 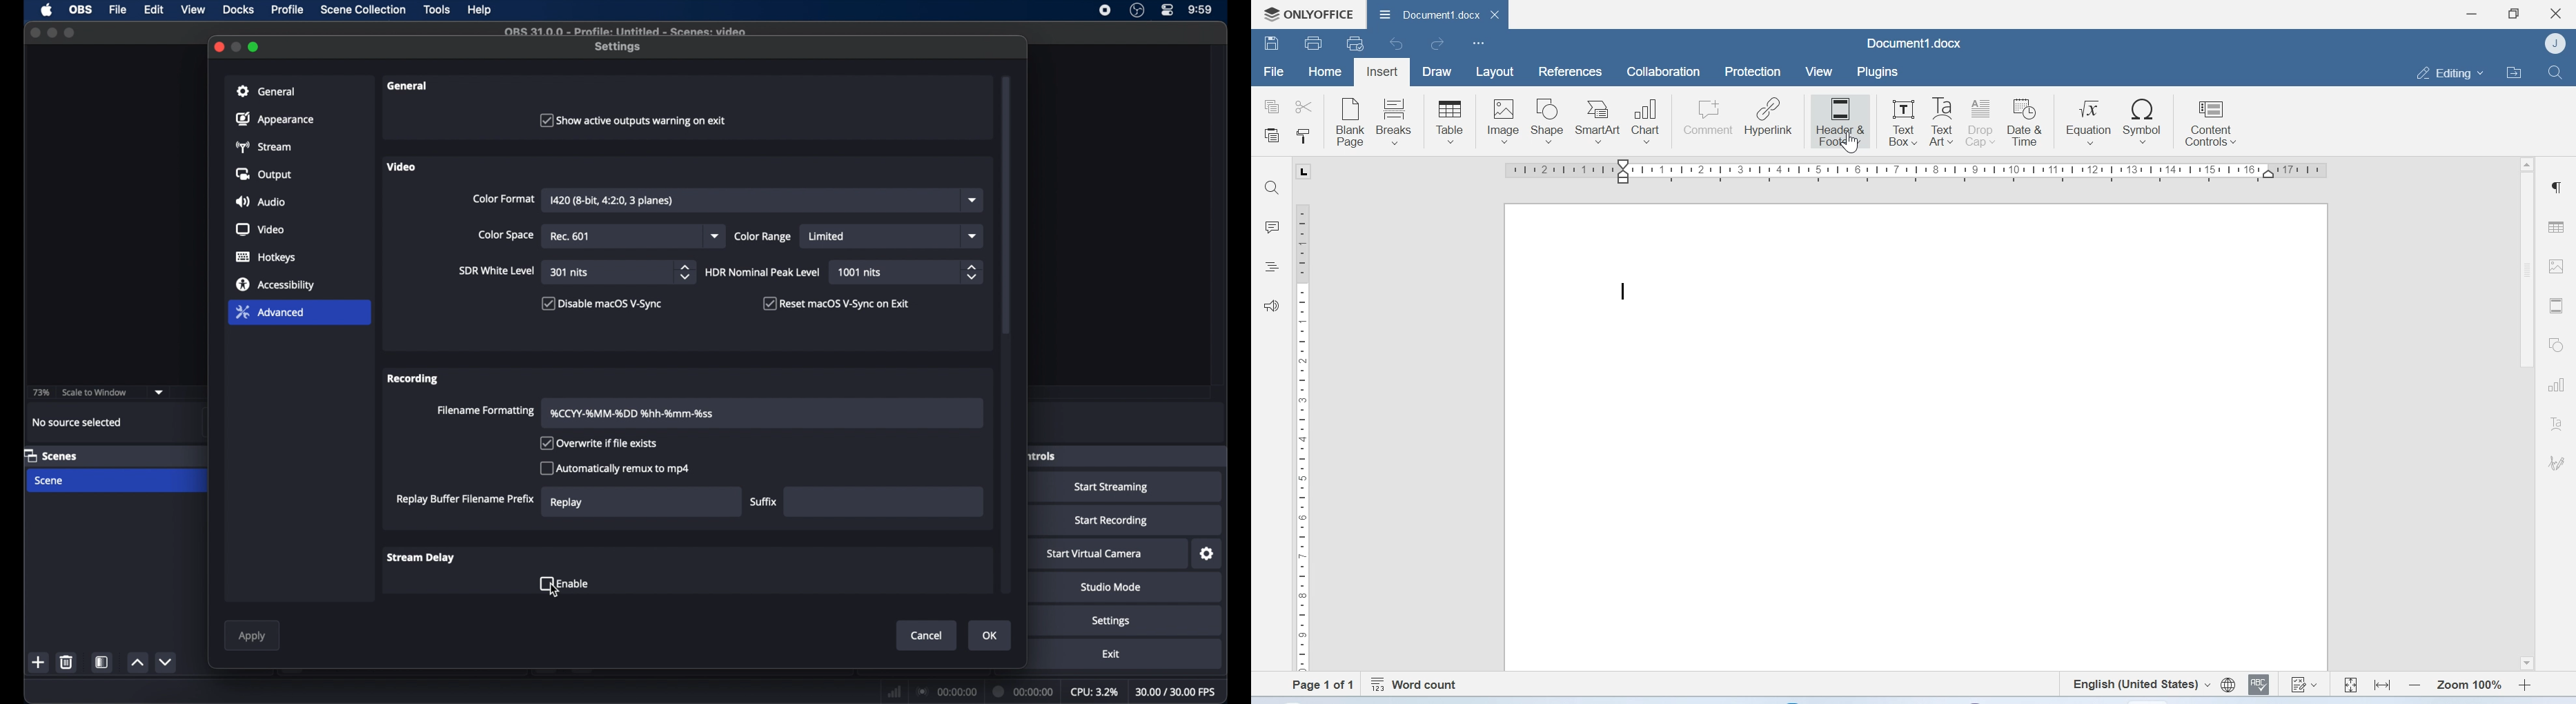 I want to click on stepper buttons, so click(x=971, y=272).